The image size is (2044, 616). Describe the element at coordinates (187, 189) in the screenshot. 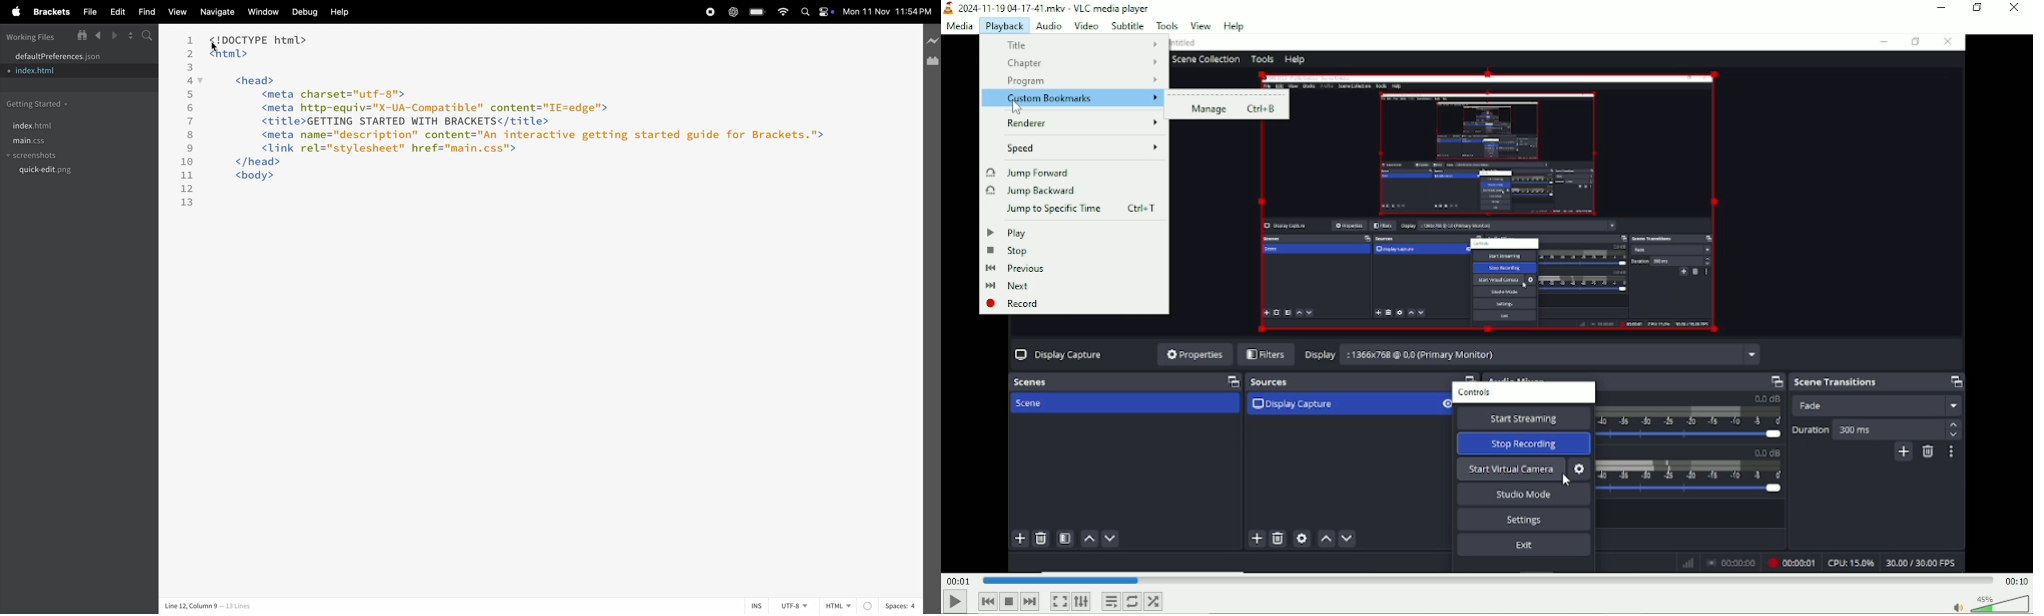

I see `12` at that location.